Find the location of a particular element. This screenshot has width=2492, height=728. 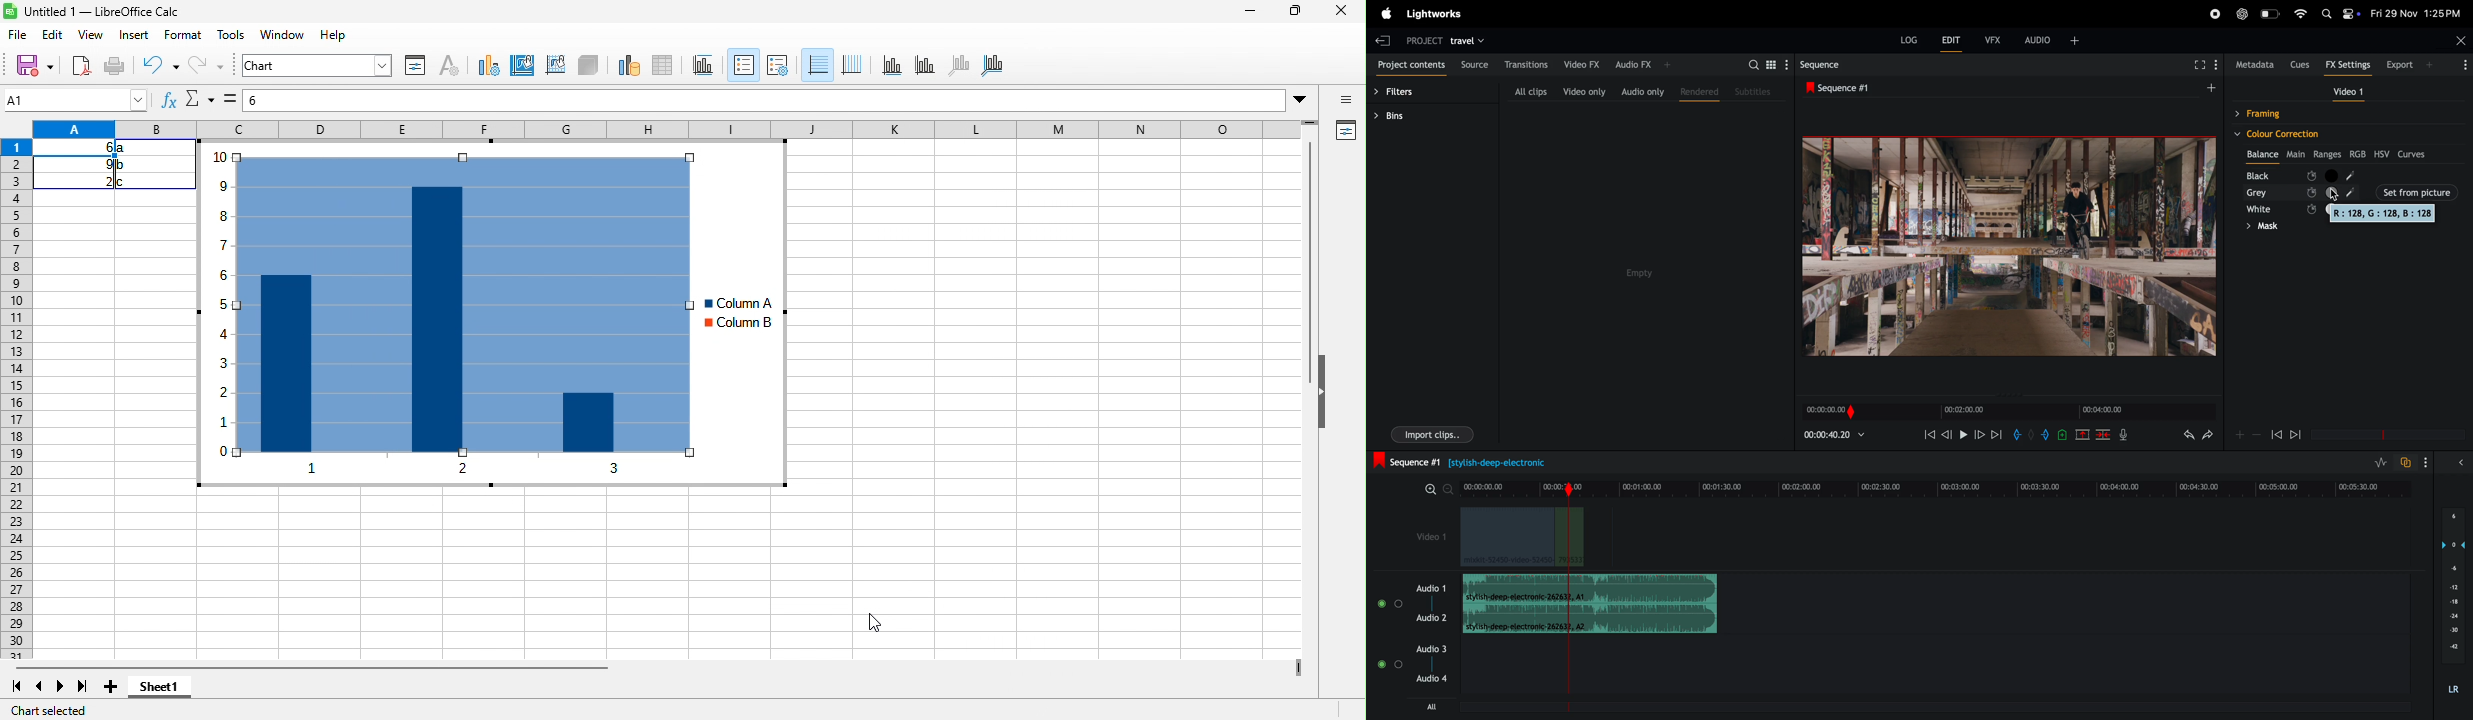

maximize is located at coordinates (1294, 12).